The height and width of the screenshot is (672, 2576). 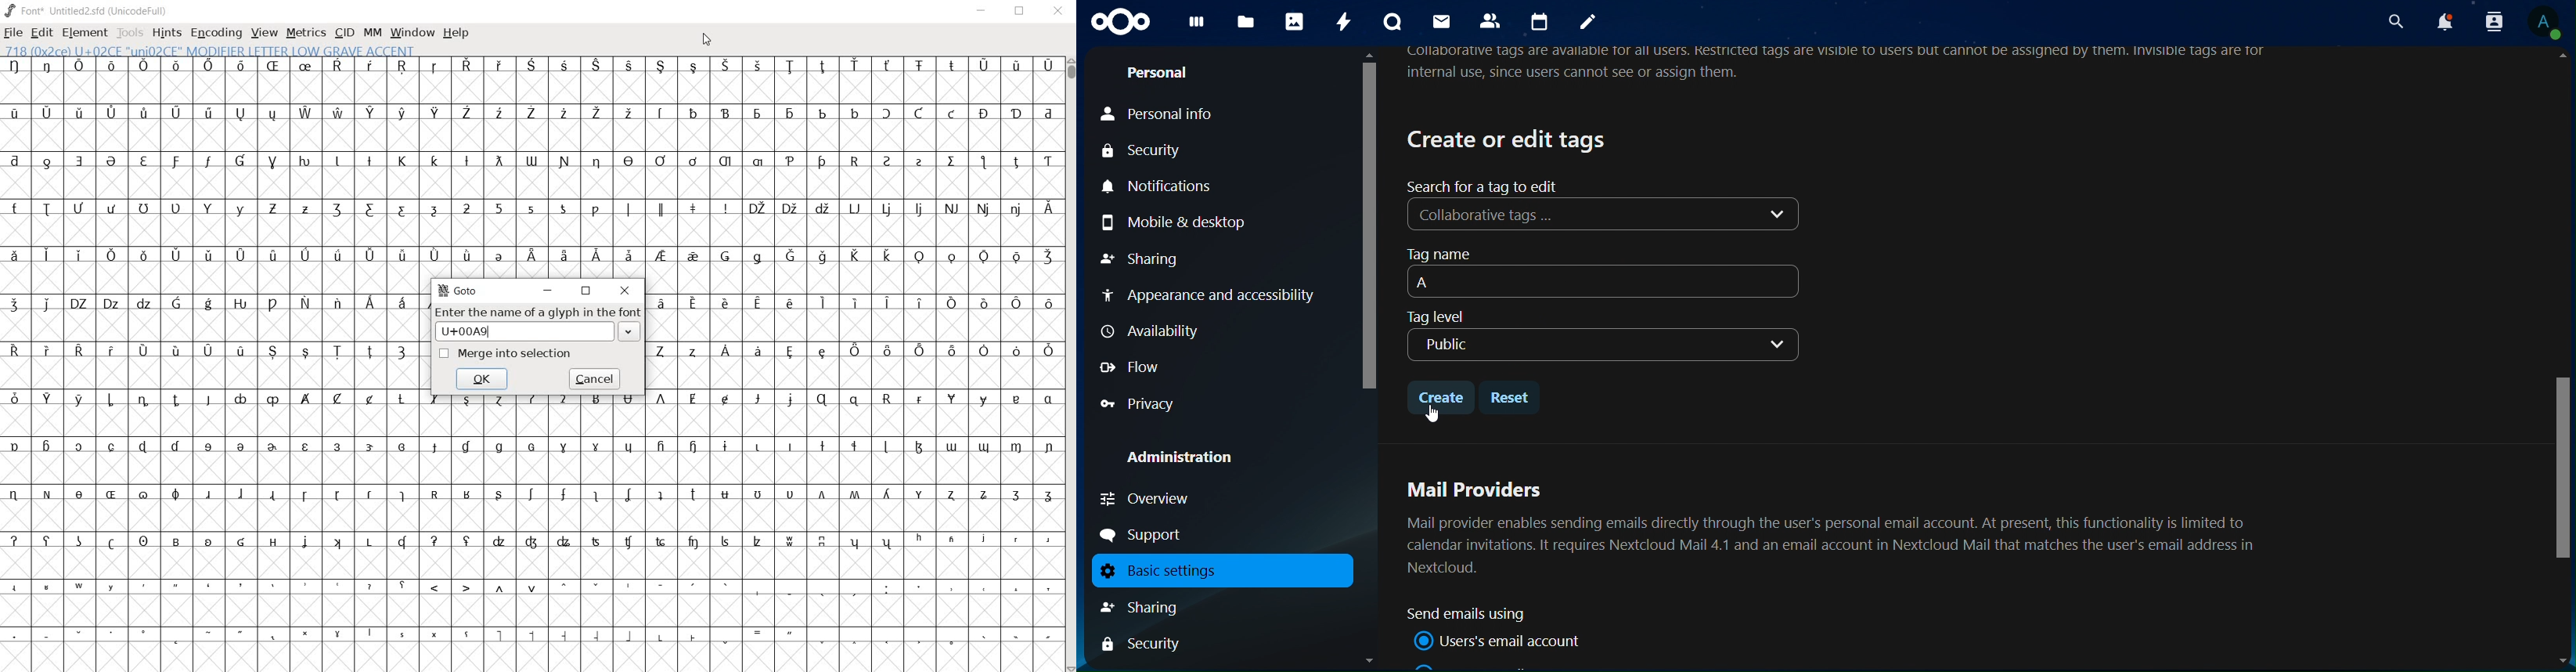 I want to click on Collaborative tags ... , so click(x=1605, y=215).